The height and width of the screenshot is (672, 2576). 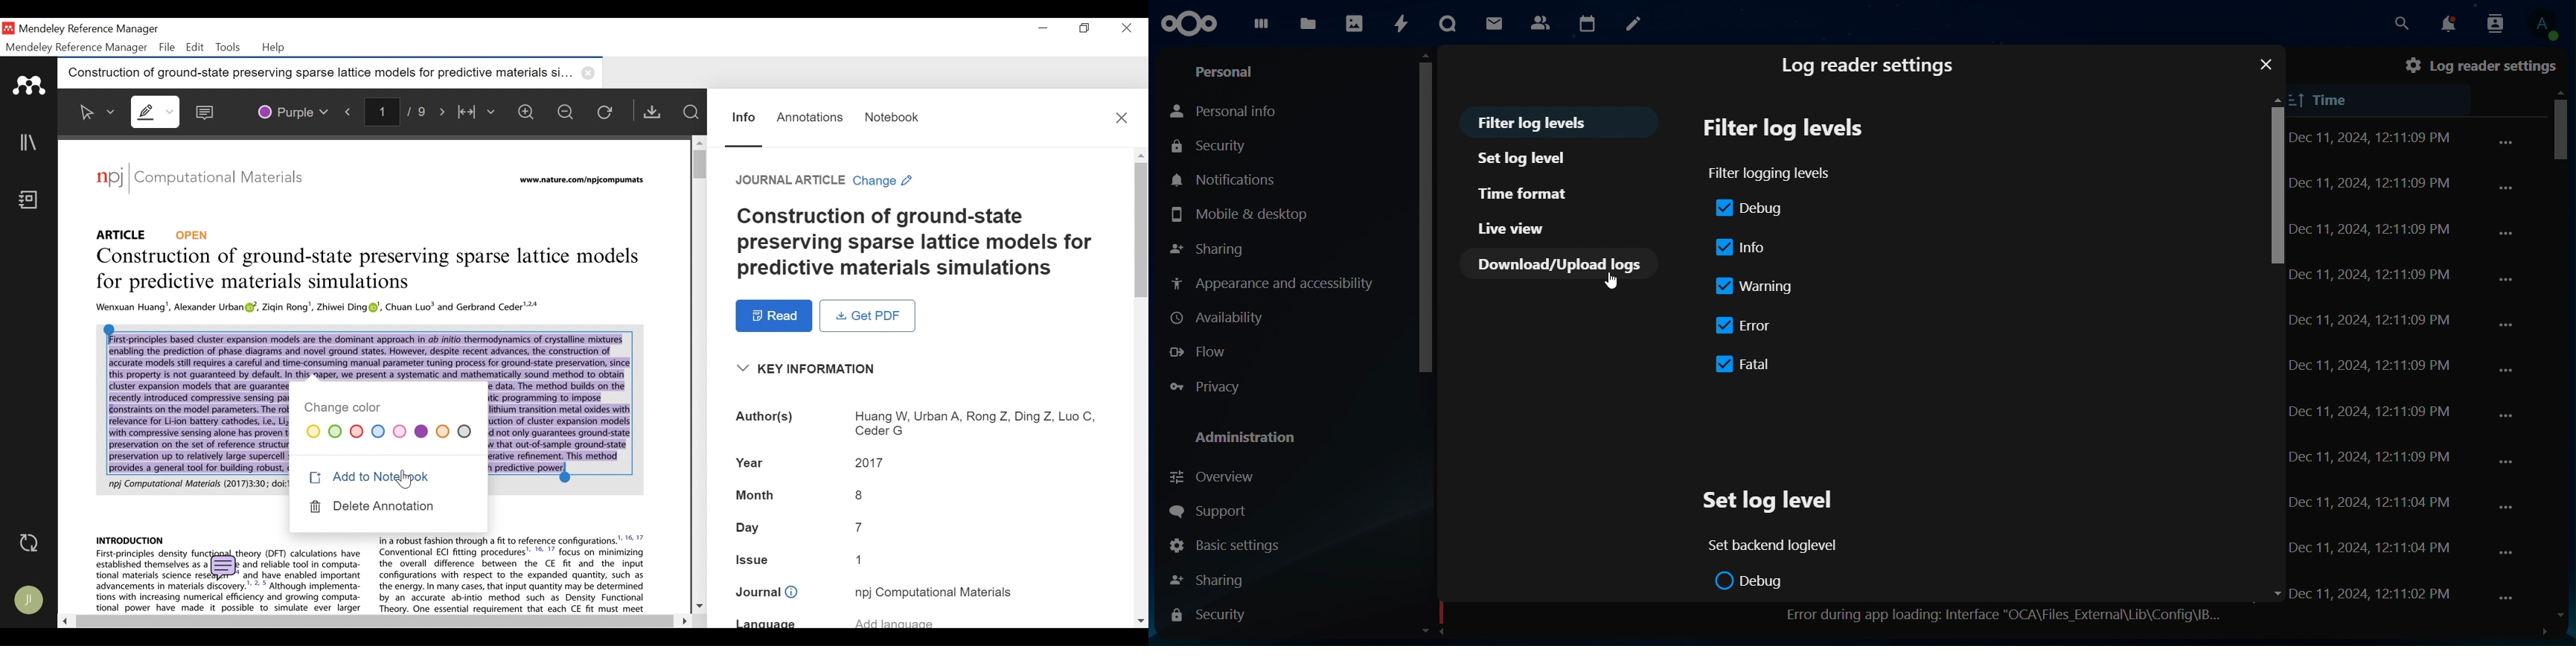 What do you see at coordinates (32, 201) in the screenshot?
I see `Notebook` at bounding box center [32, 201].